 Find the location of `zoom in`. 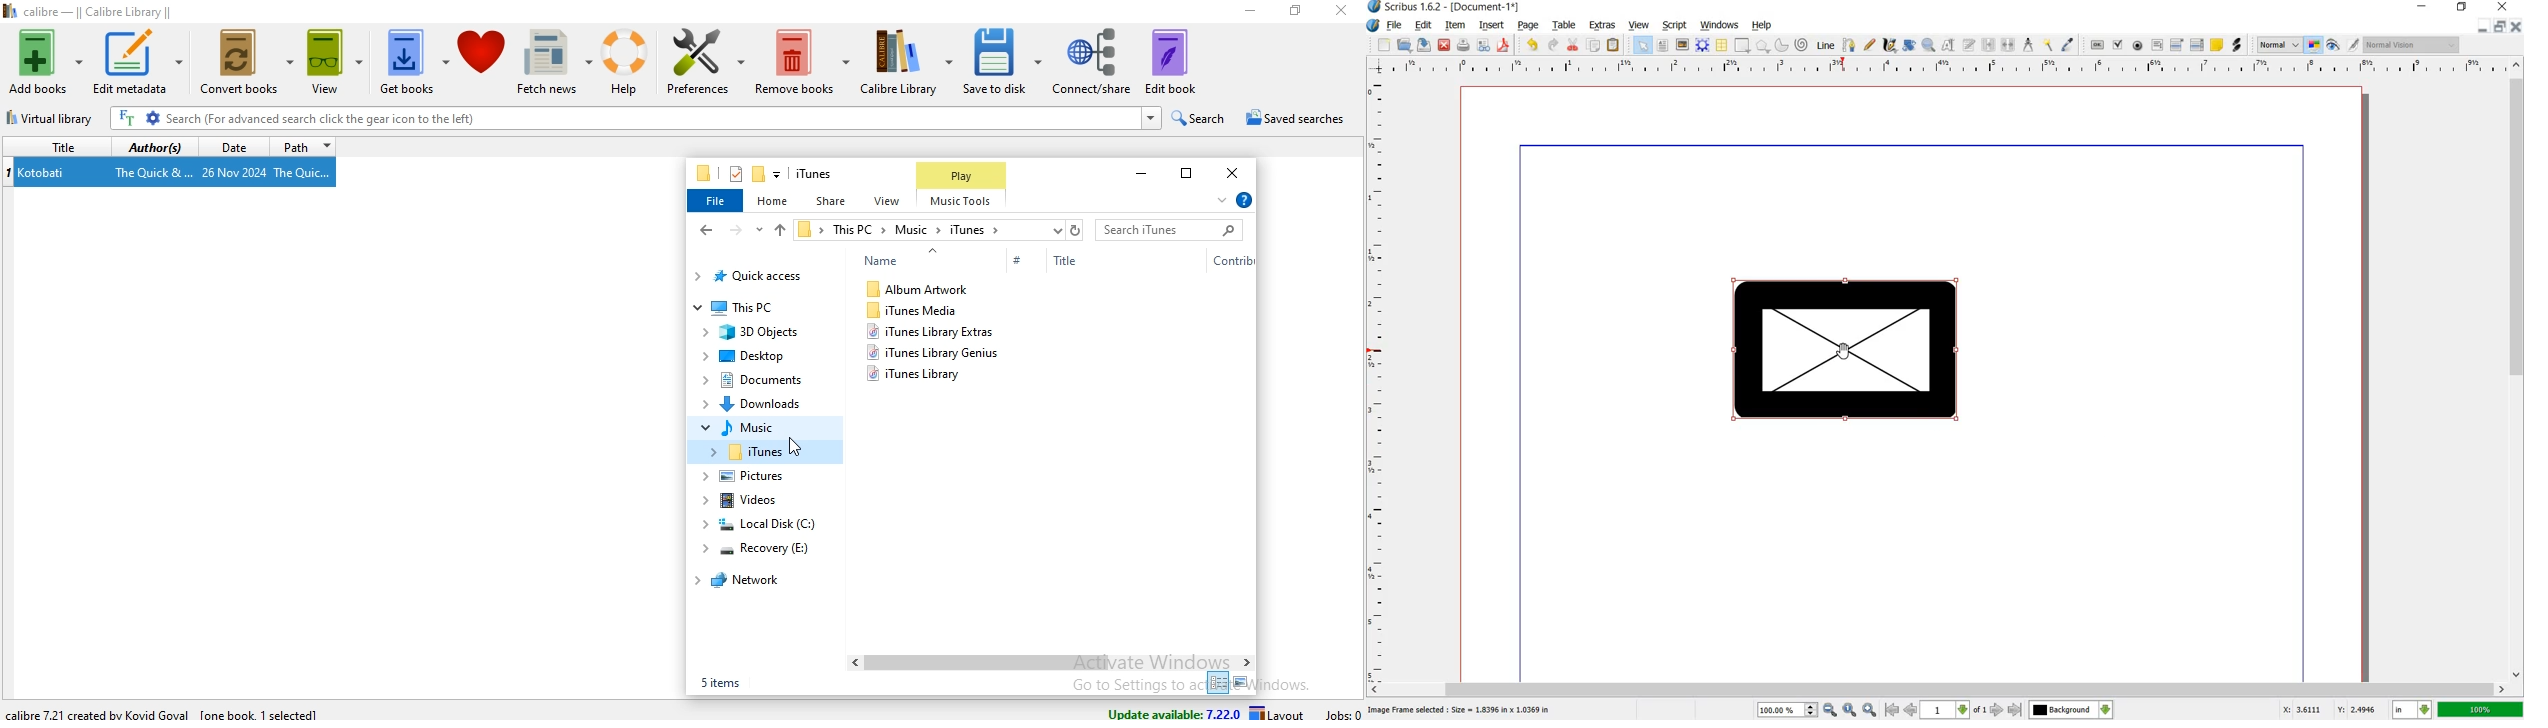

zoom in is located at coordinates (1798, 709).